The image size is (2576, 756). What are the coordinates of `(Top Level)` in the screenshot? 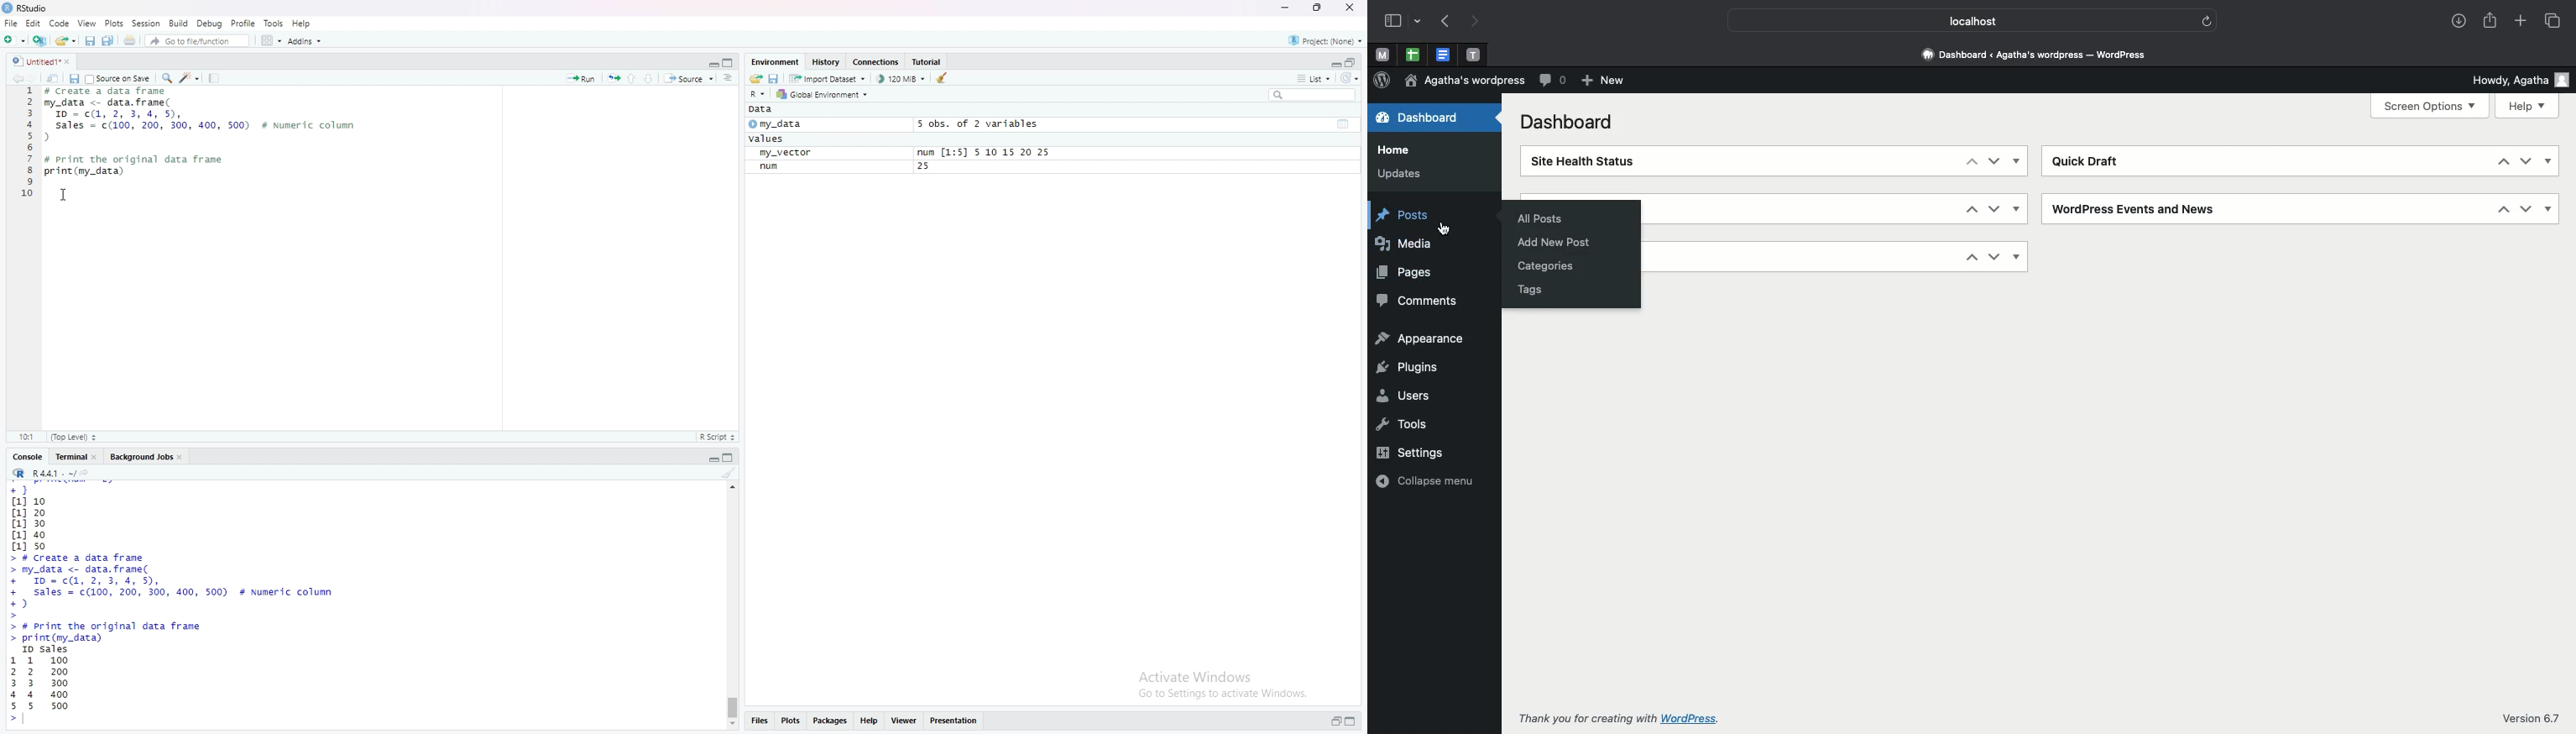 It's located at (75, 437).